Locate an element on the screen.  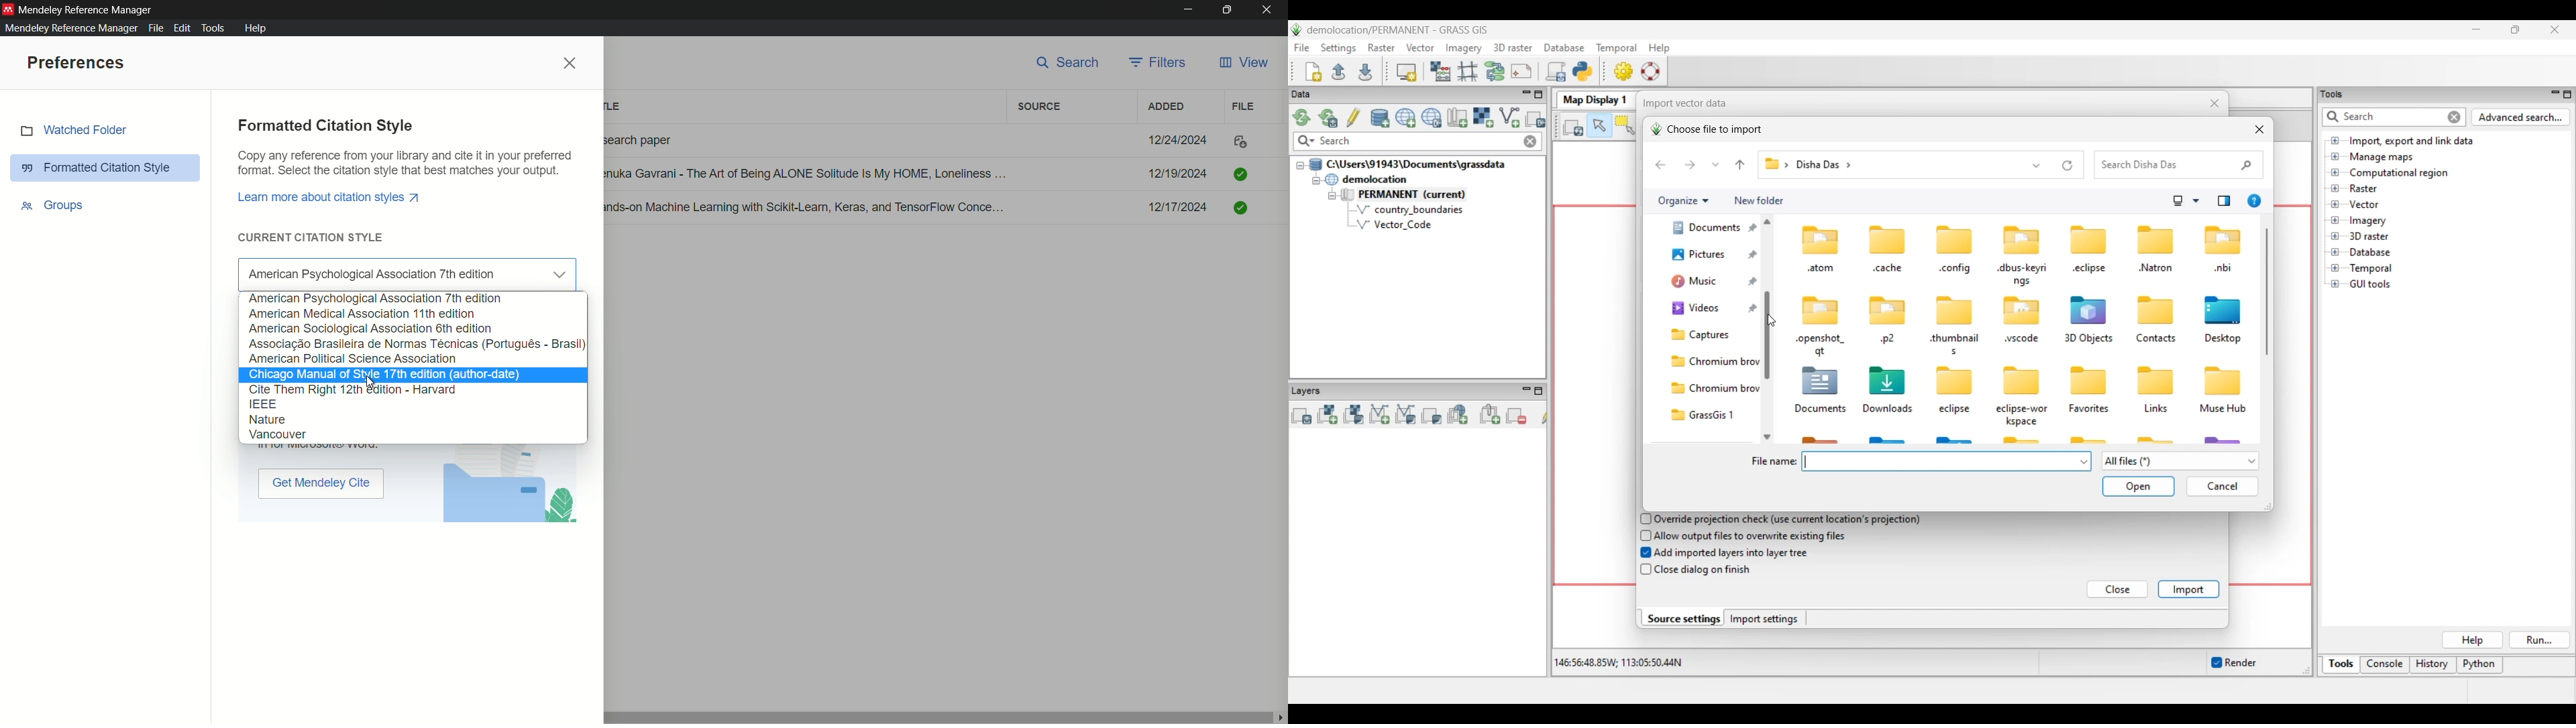
citation styles is located at coordinates (376, 297).